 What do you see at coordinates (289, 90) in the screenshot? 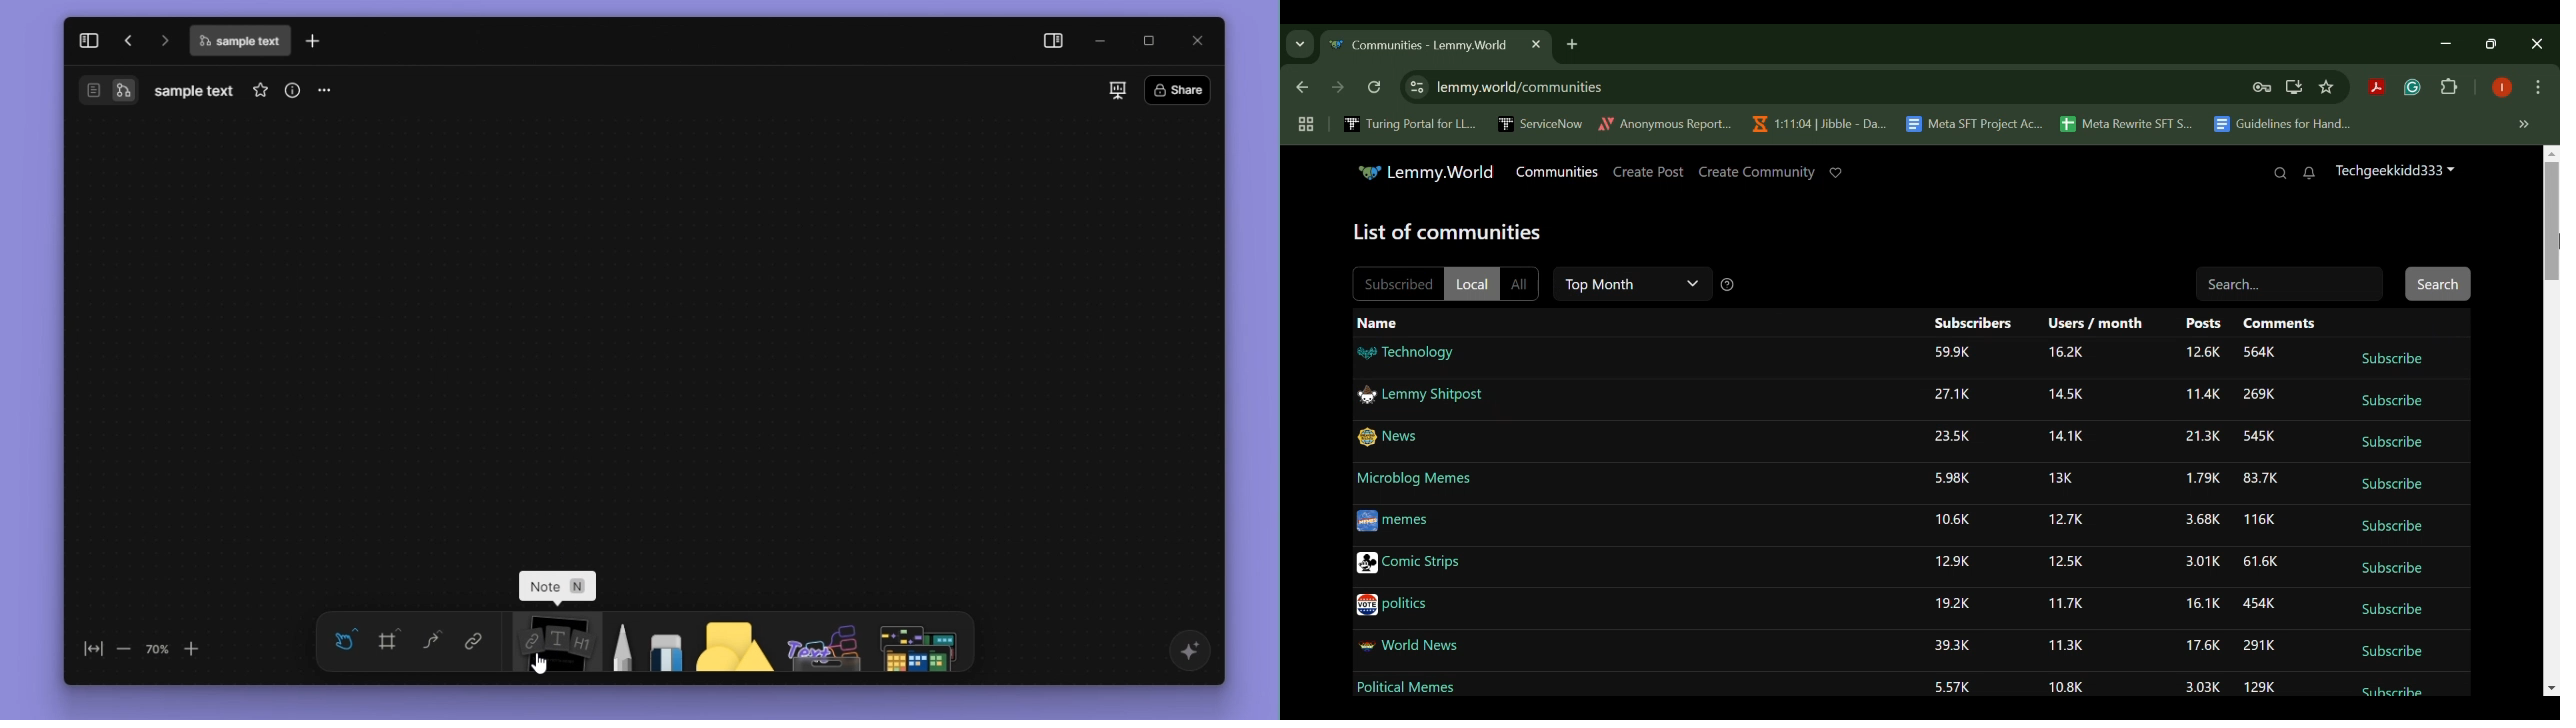
I see `more info` at bounding box center [289, 90].